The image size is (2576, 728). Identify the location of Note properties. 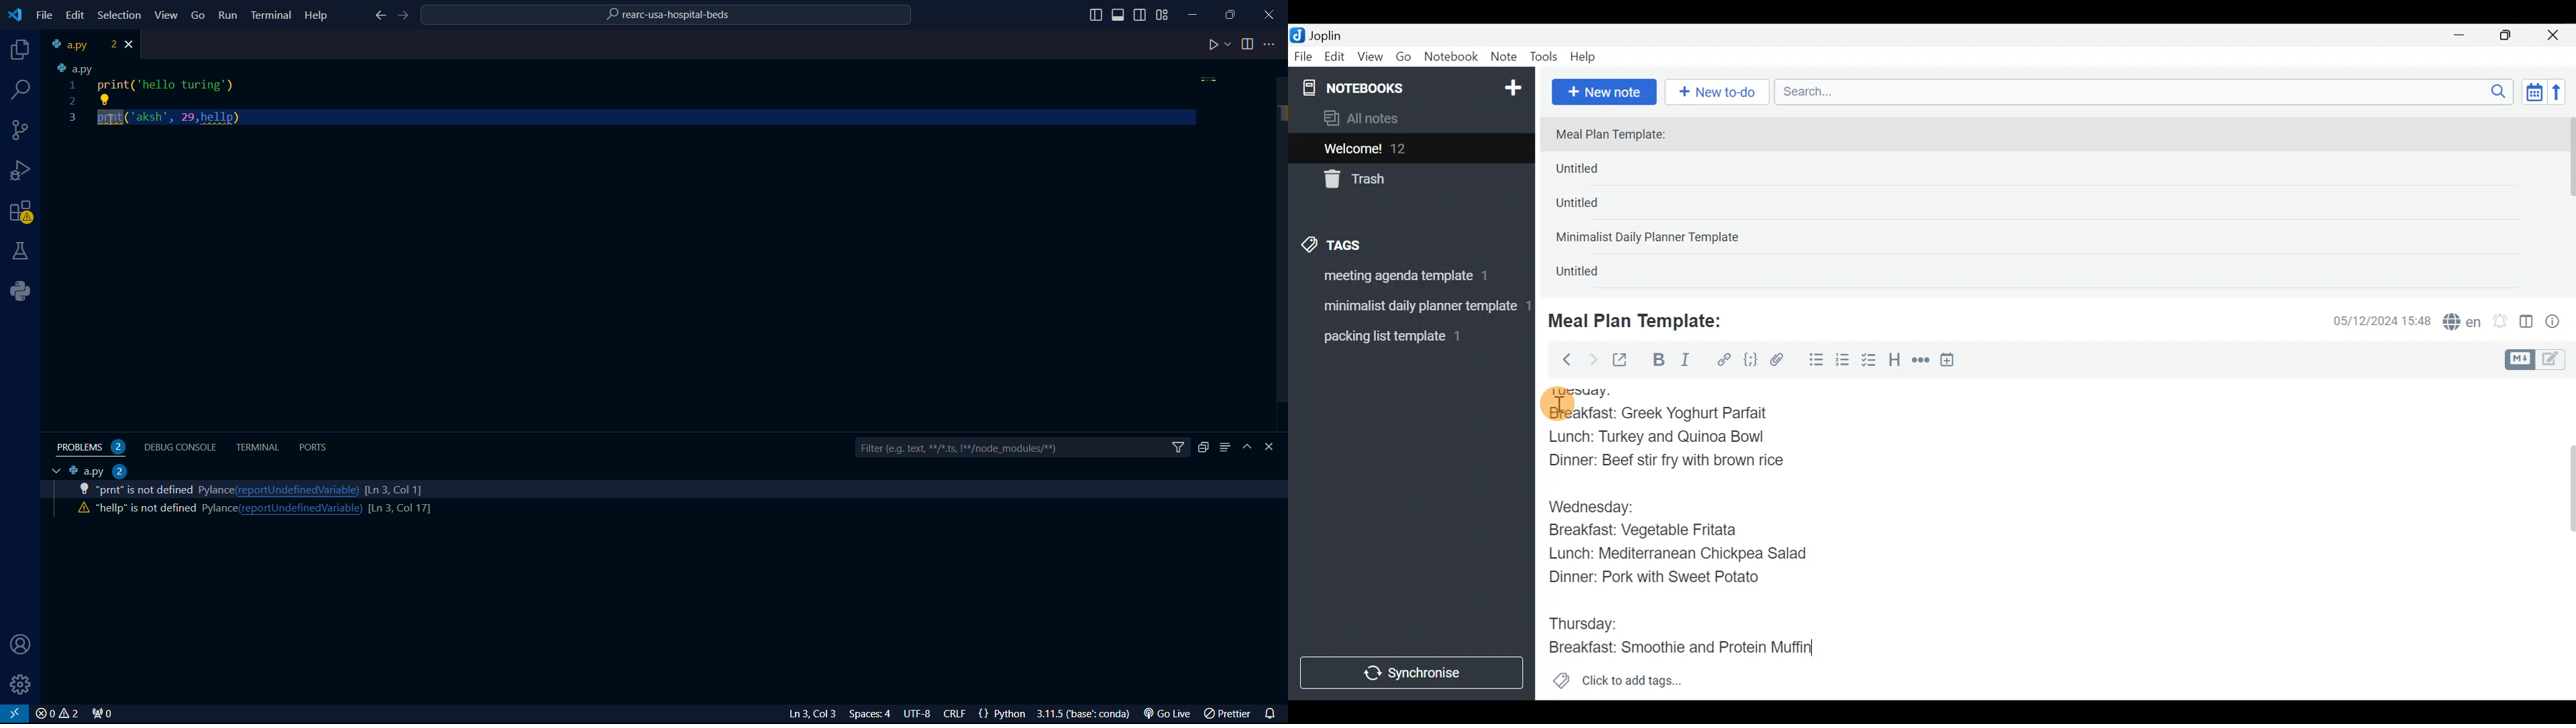
(2559, 322).